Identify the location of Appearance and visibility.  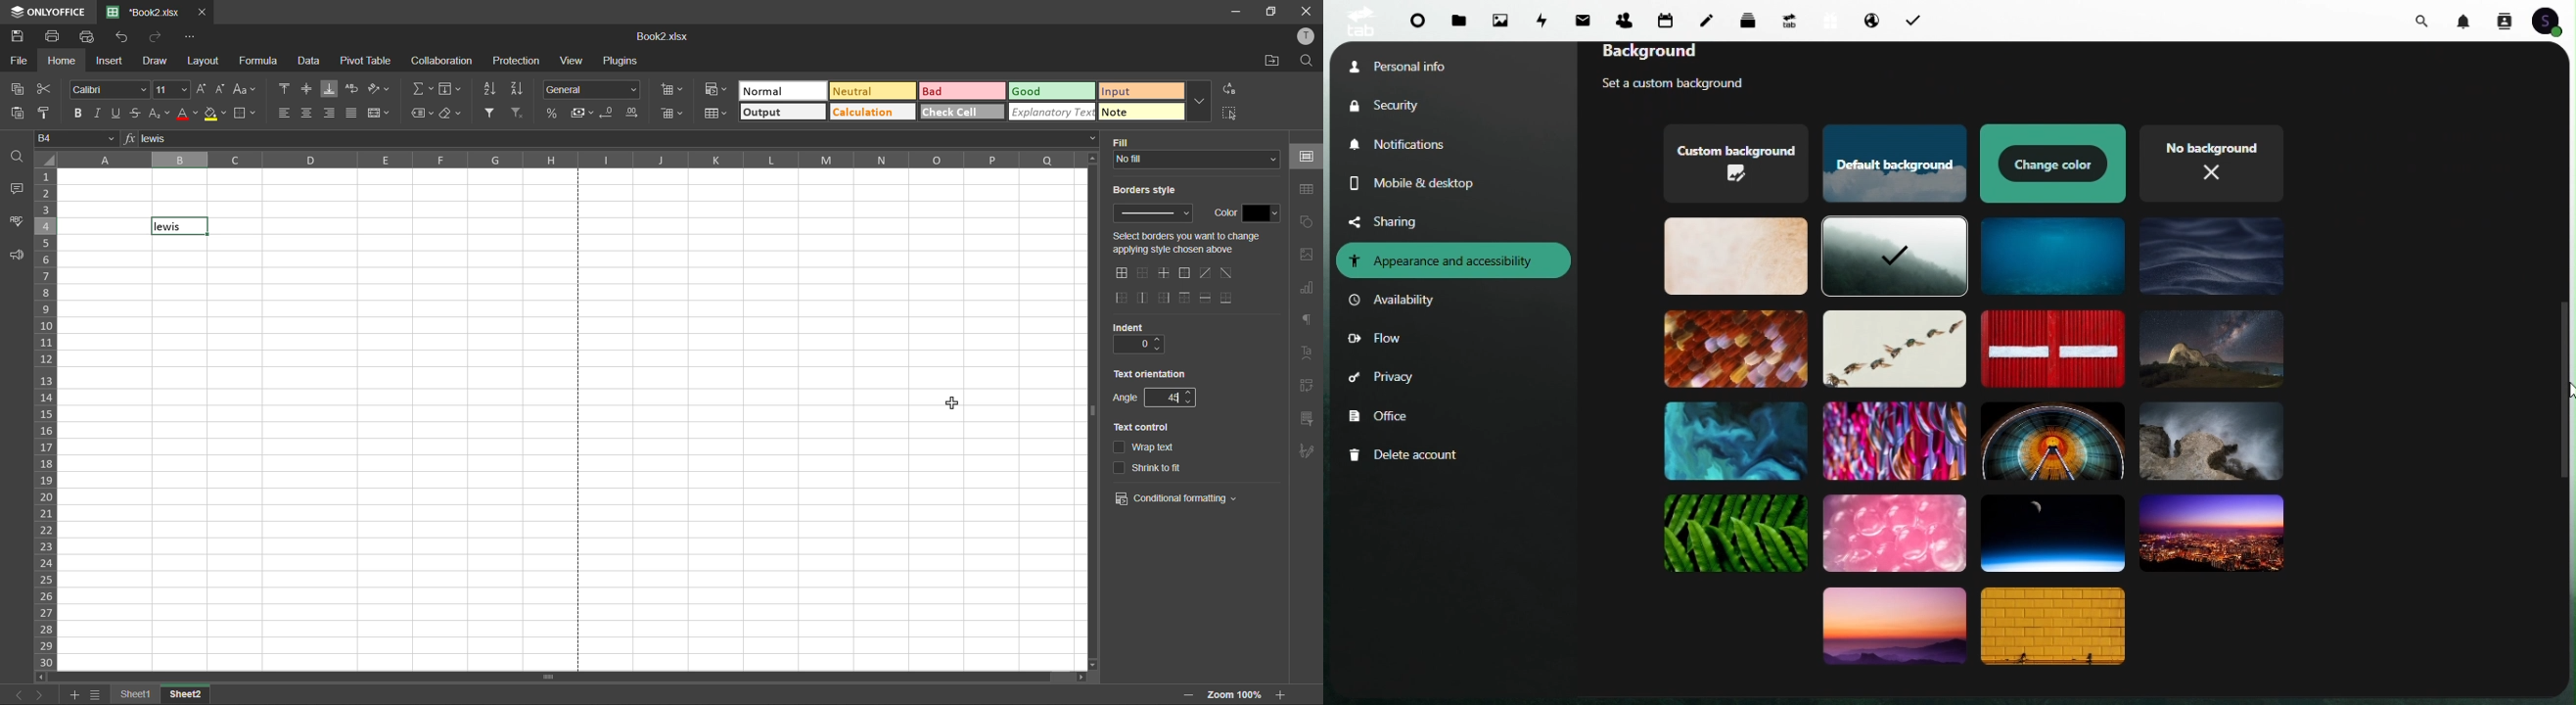
(1453, 260).